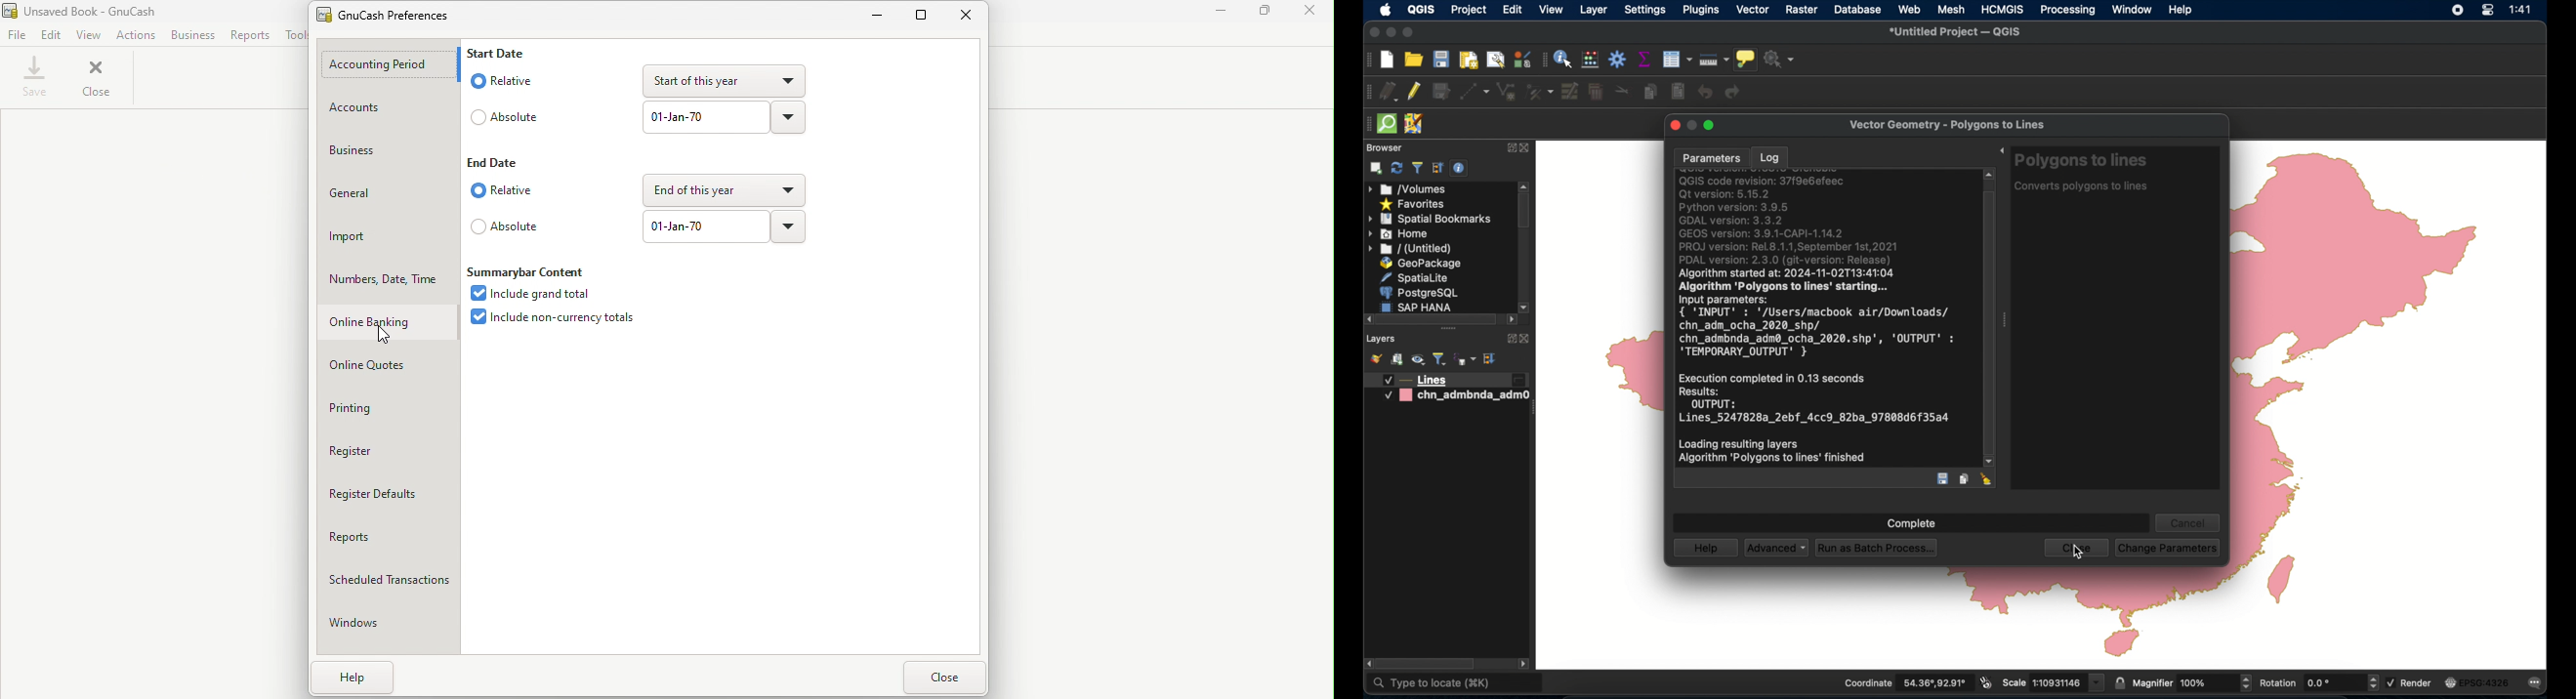 The width and height of the screenshot is (2576, 700). Describe the element at coordinates (1595, 92) in the screenshot. I see `delete selected` at that location.